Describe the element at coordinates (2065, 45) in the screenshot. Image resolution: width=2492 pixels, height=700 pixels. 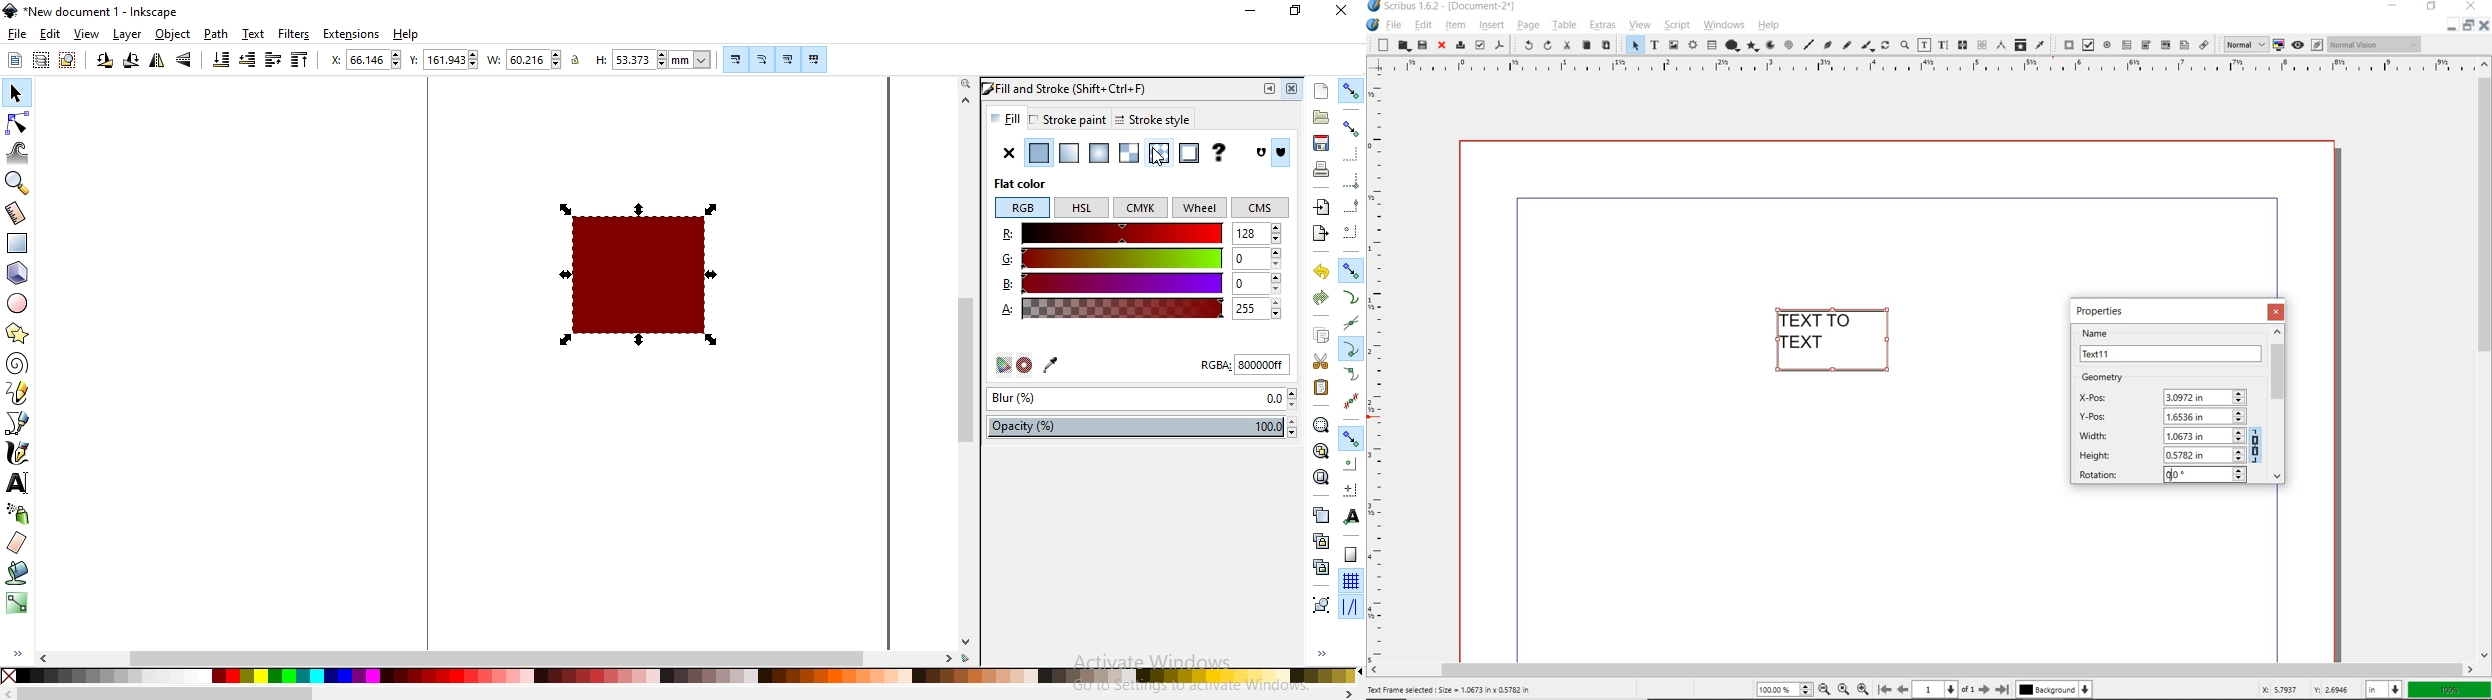
I see `pdf push button` at that location.